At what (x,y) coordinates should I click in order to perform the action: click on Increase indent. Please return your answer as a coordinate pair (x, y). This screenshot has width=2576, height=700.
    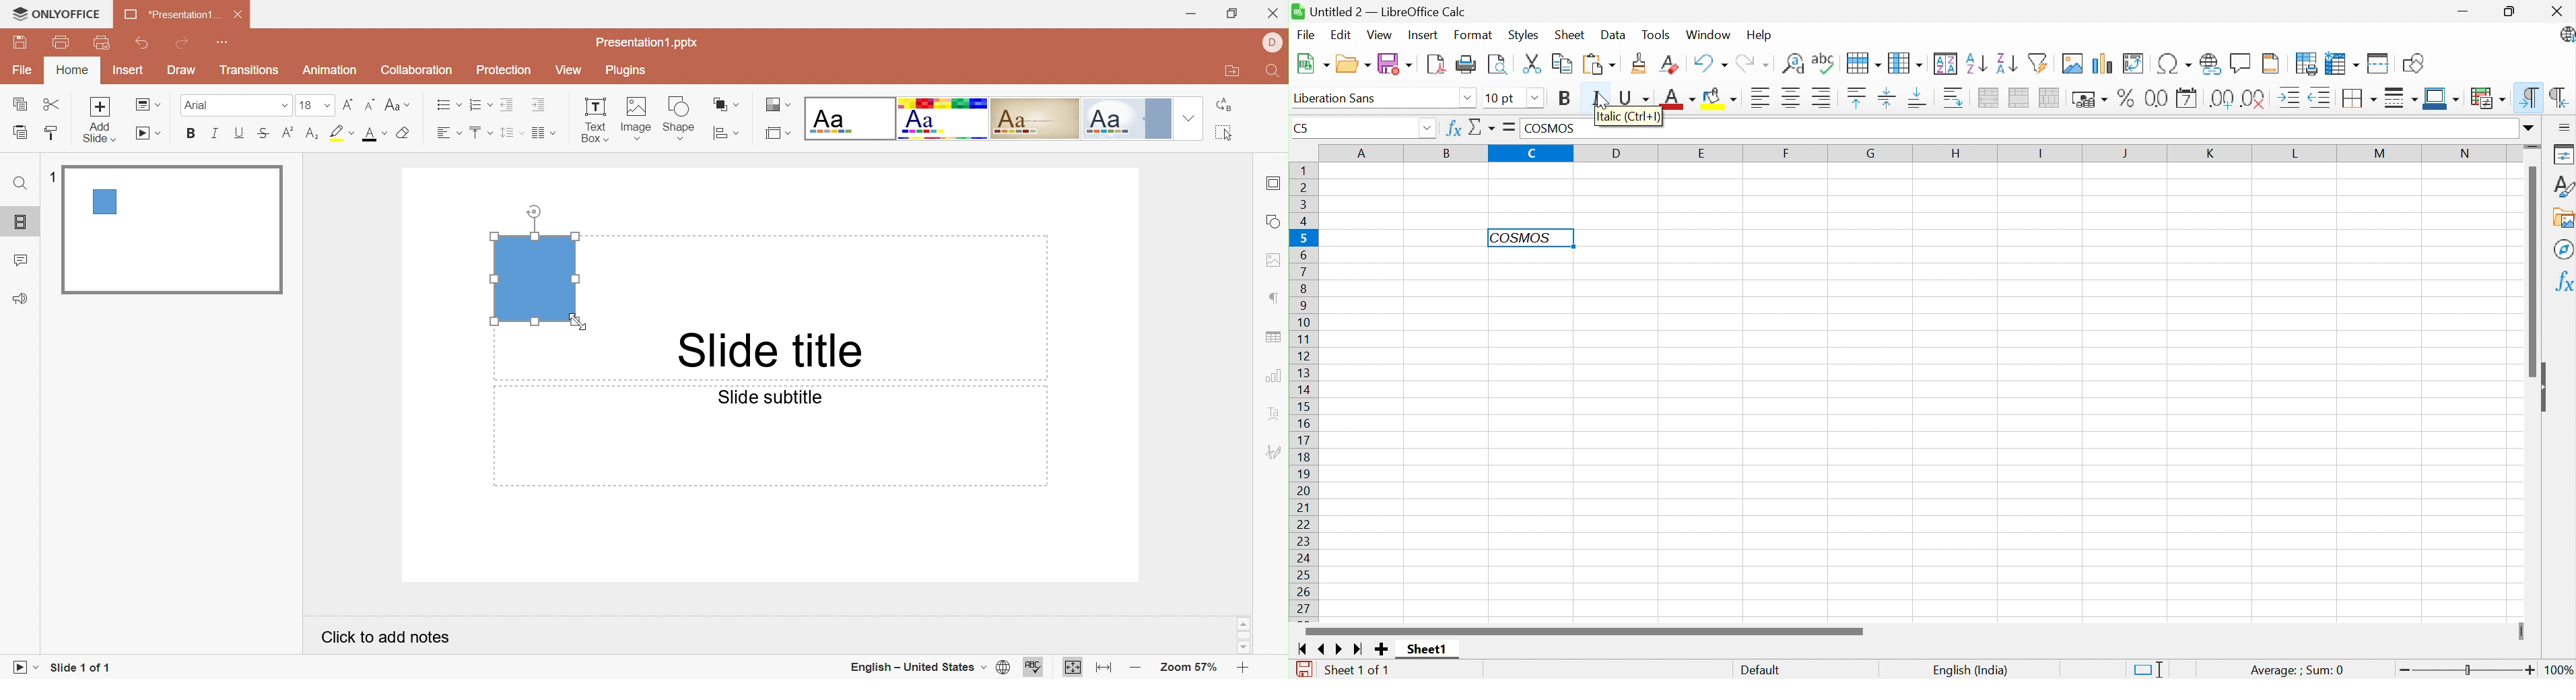
    Looking at the image, I should click on (541, 104).